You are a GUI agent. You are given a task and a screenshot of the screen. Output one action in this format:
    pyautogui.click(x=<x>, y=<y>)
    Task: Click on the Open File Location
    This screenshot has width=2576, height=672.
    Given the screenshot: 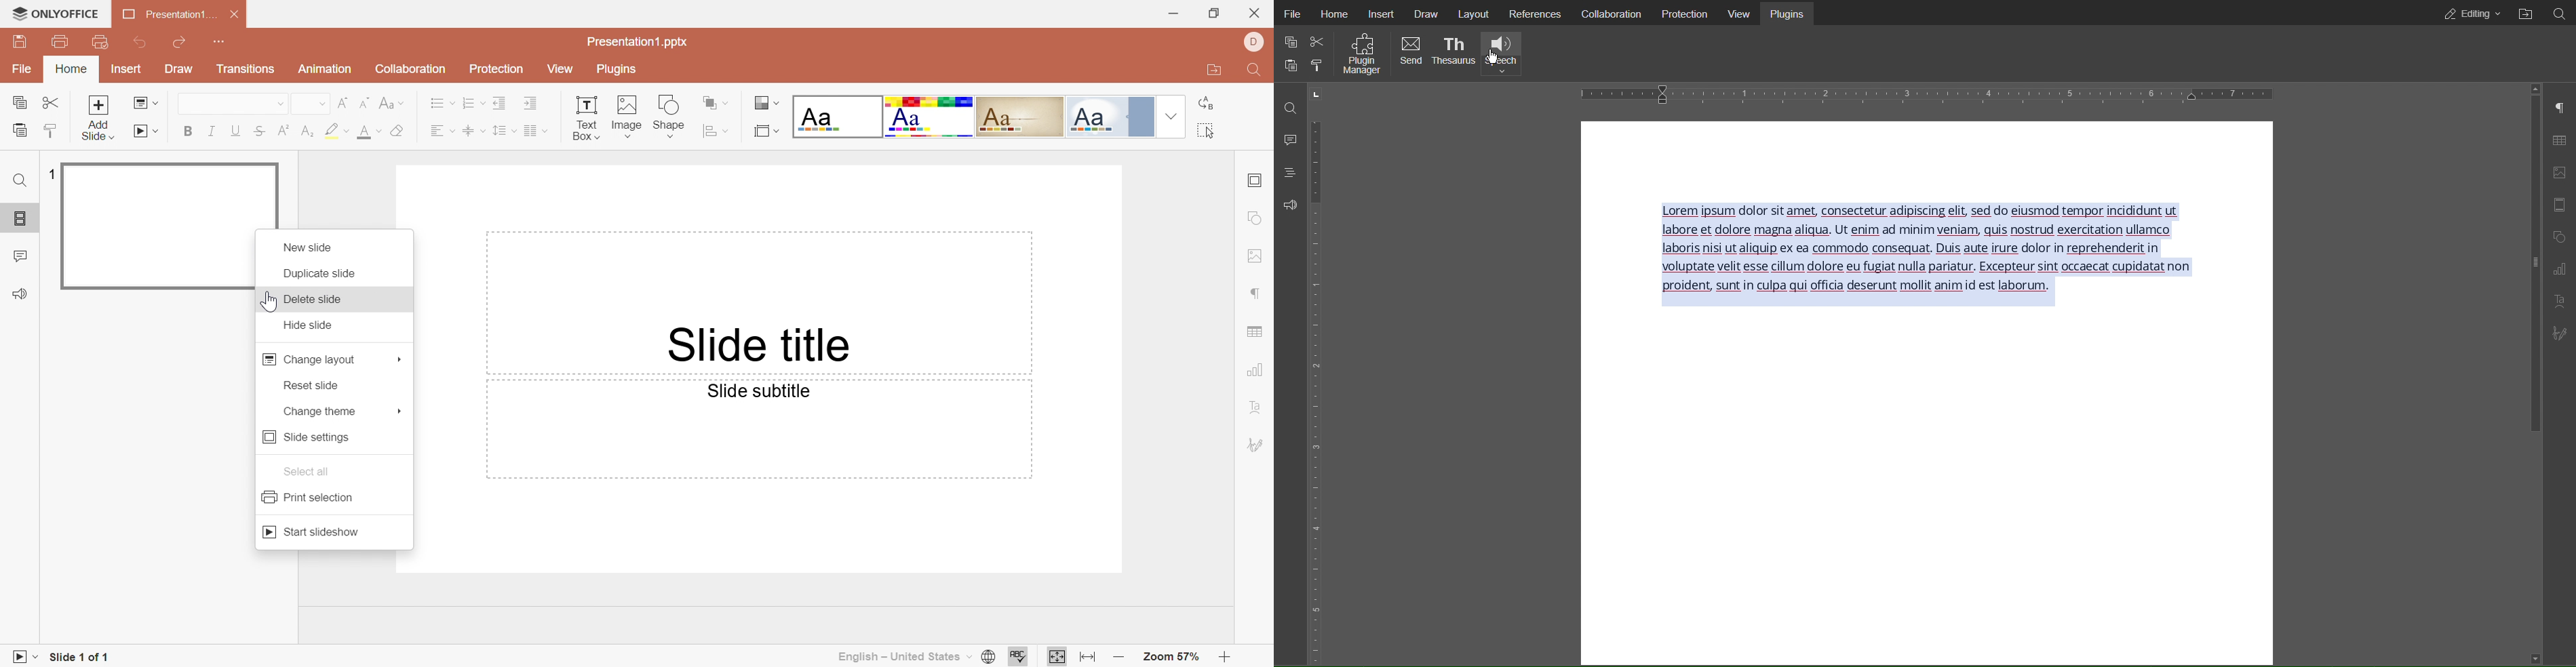 What is the action you would take?
    pyautogui.click(x=2527, y=13)
    